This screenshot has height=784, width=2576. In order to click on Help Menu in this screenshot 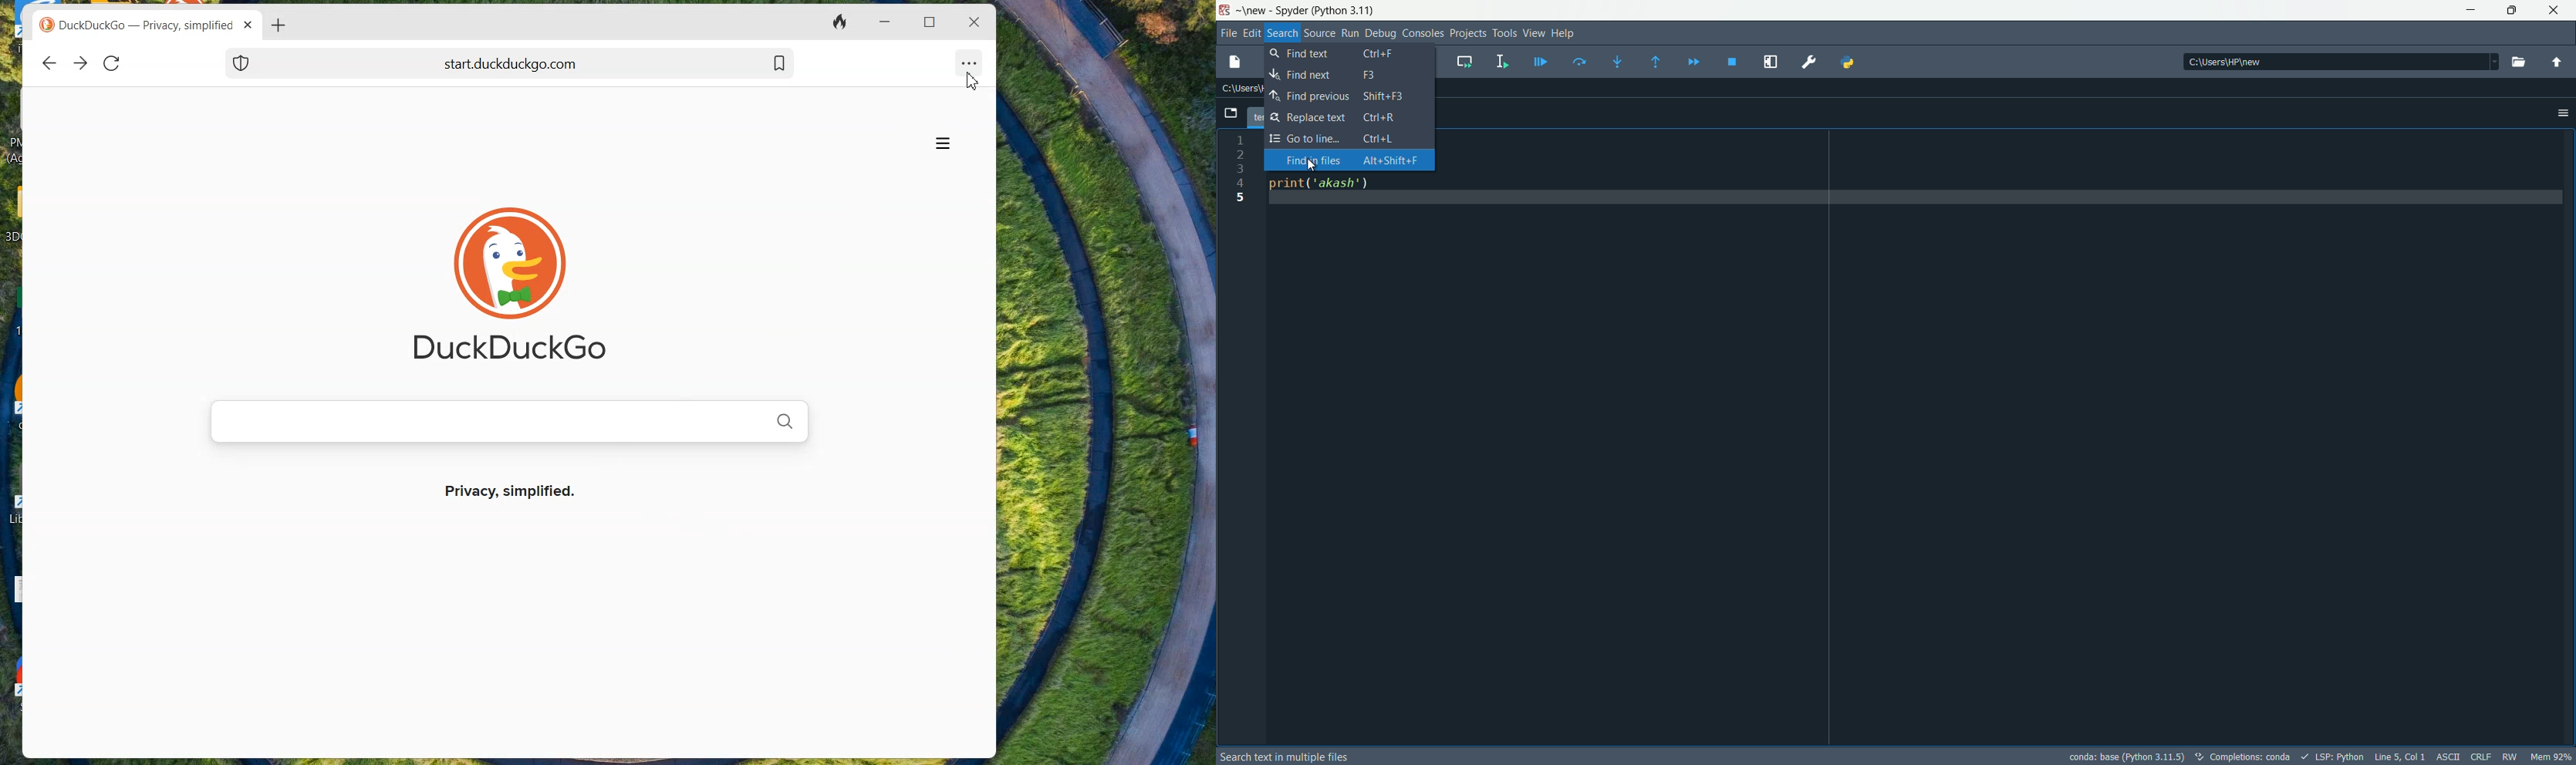, I will do `click(1563, 33)`.